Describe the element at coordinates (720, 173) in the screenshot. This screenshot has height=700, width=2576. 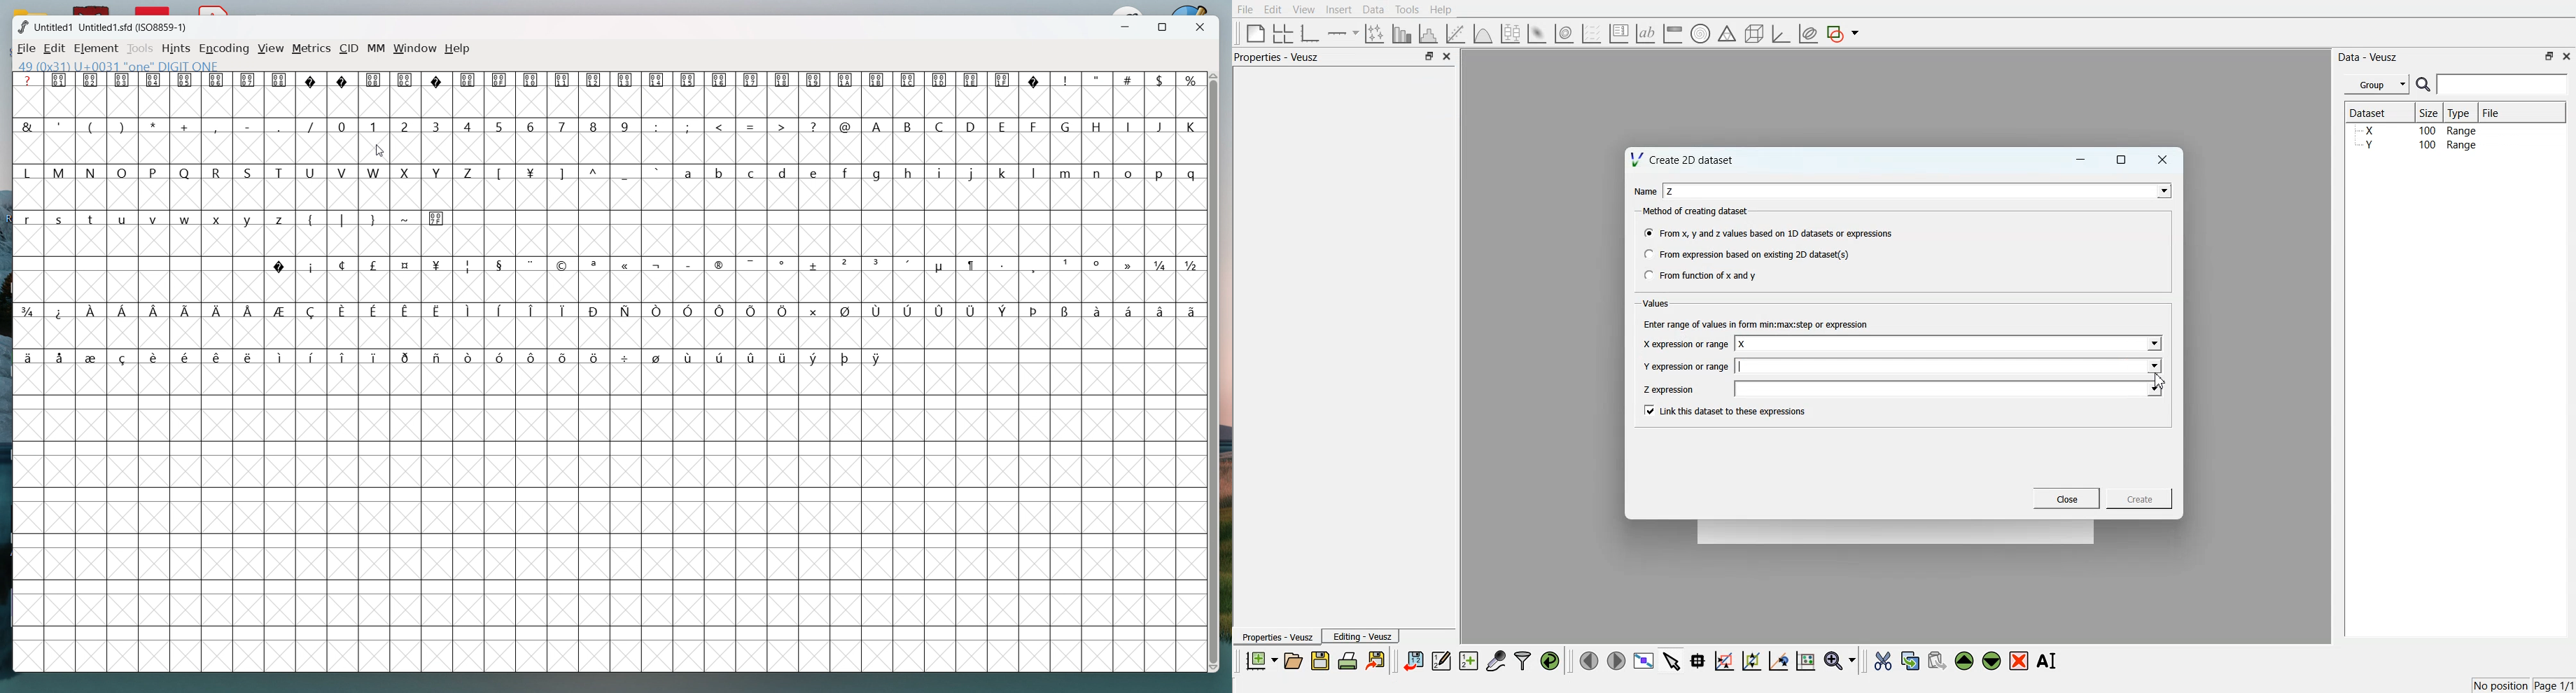
I see `b` at that location.